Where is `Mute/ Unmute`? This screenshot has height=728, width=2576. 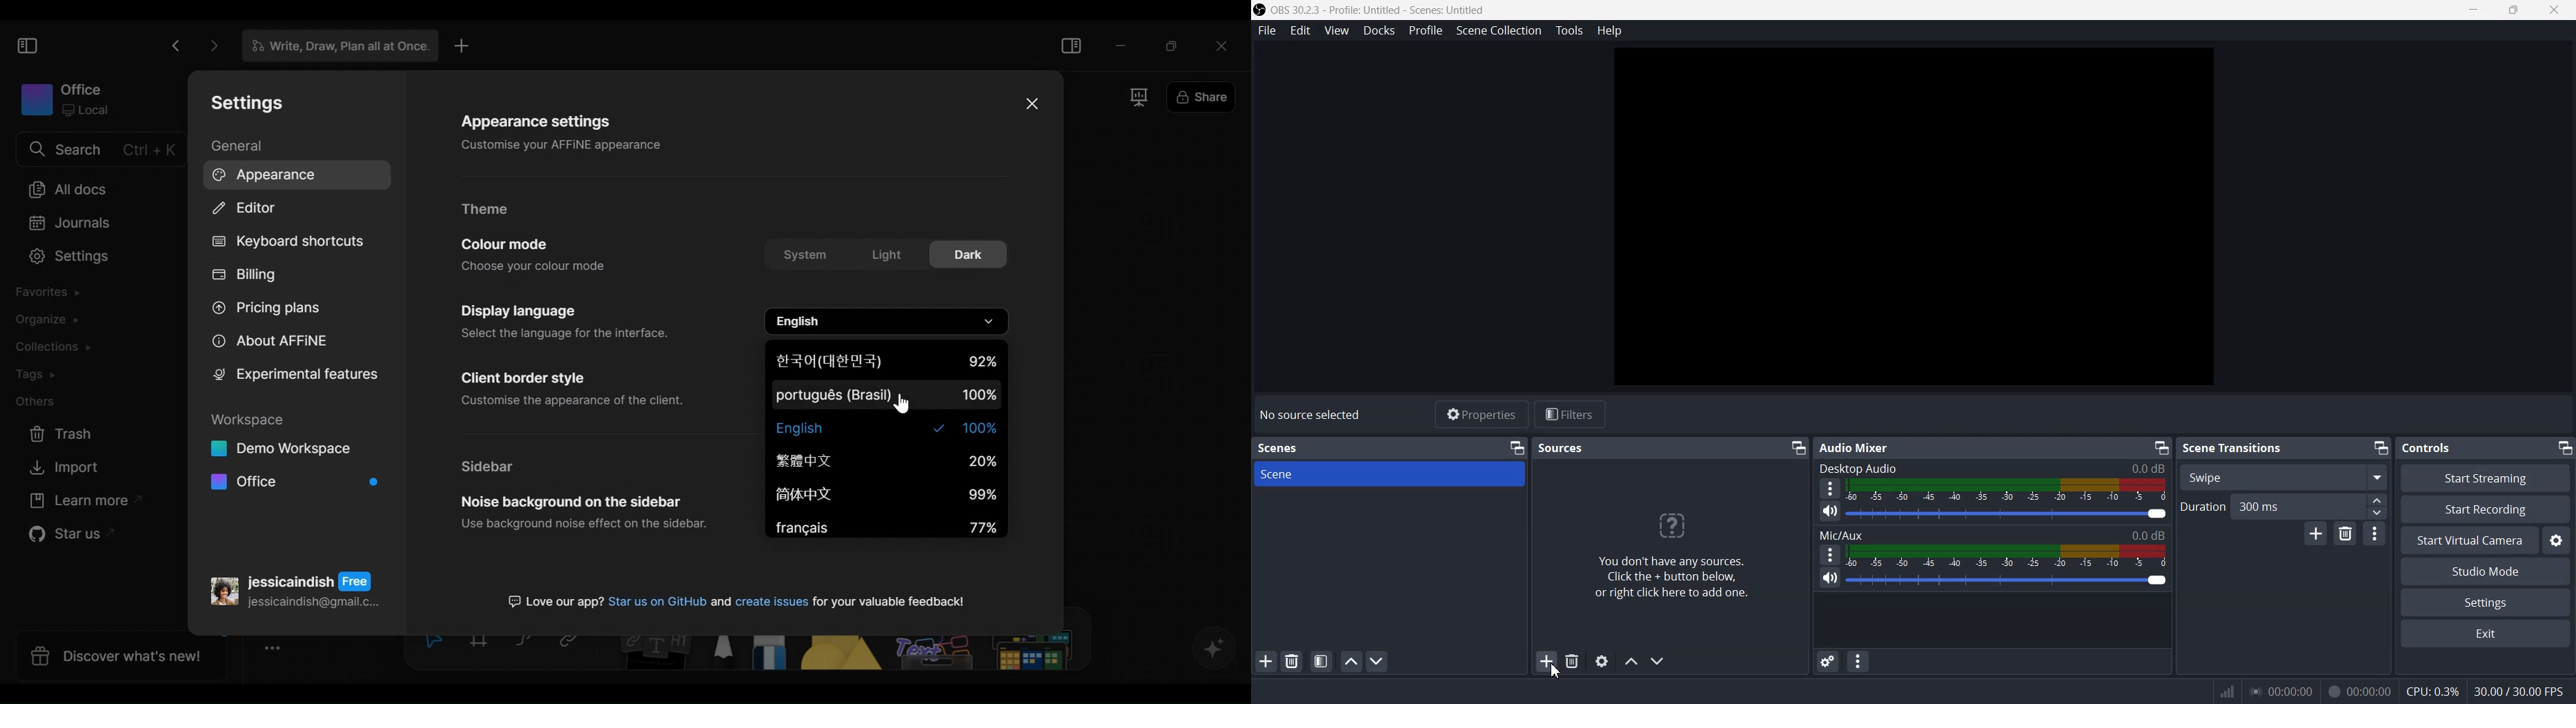 Mute/ Unmute is located at coordinates (1829, 578).